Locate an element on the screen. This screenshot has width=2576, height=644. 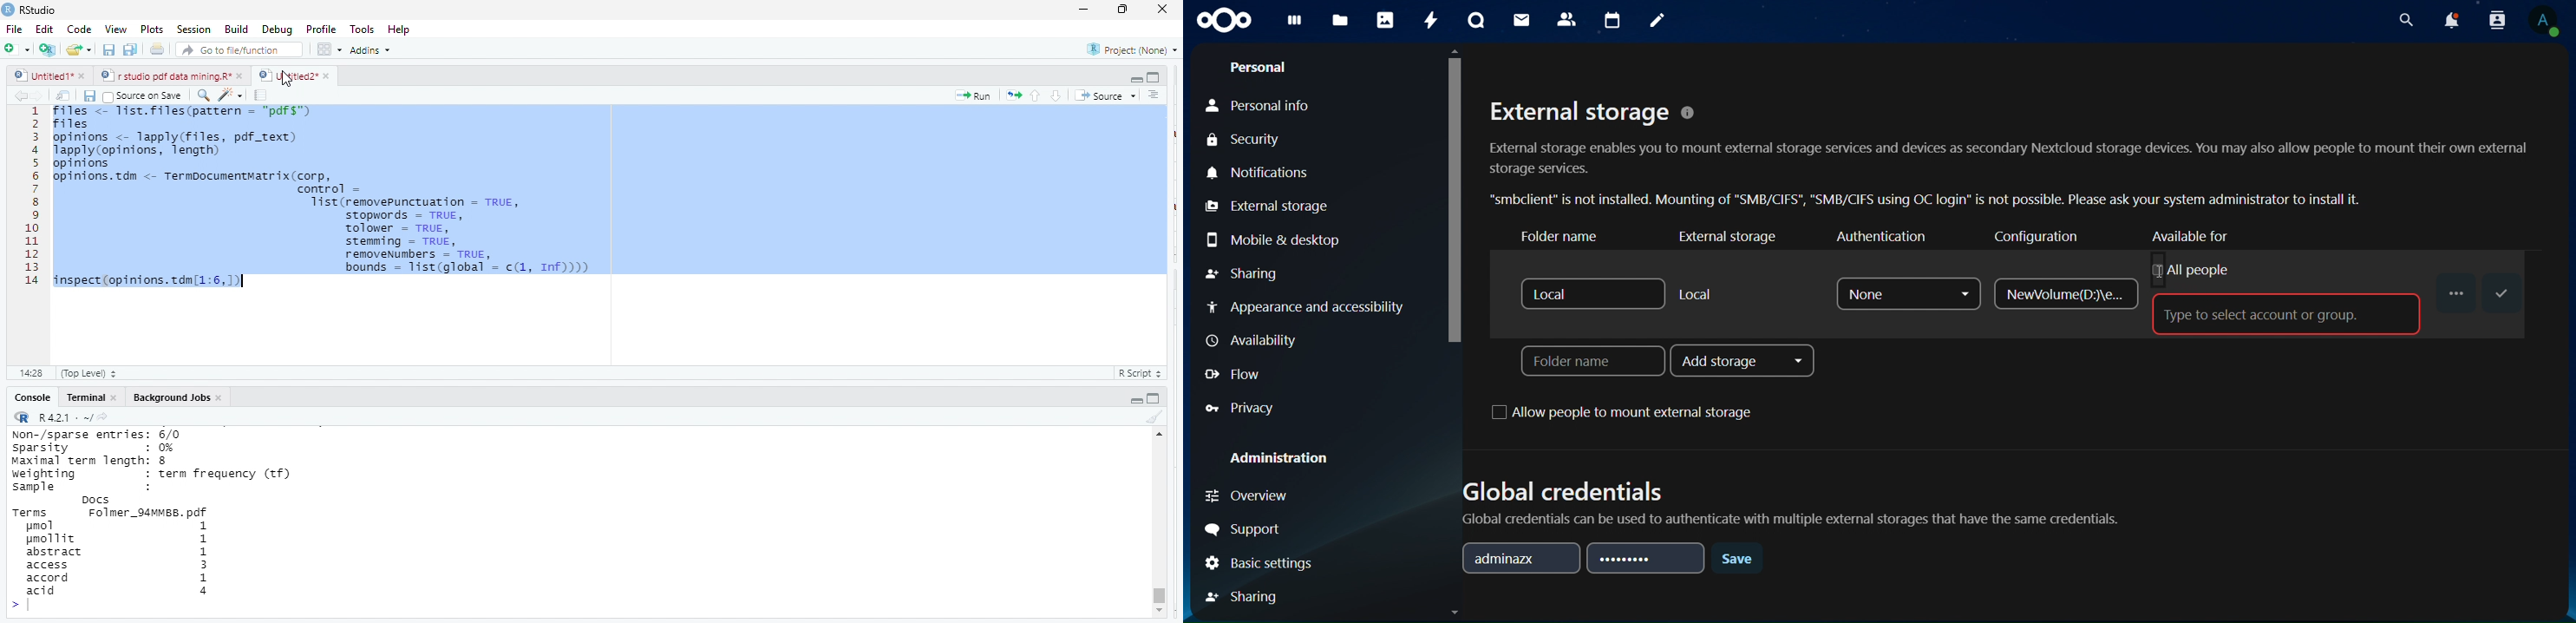
untitled 2 is located at coordinates (286, 75).